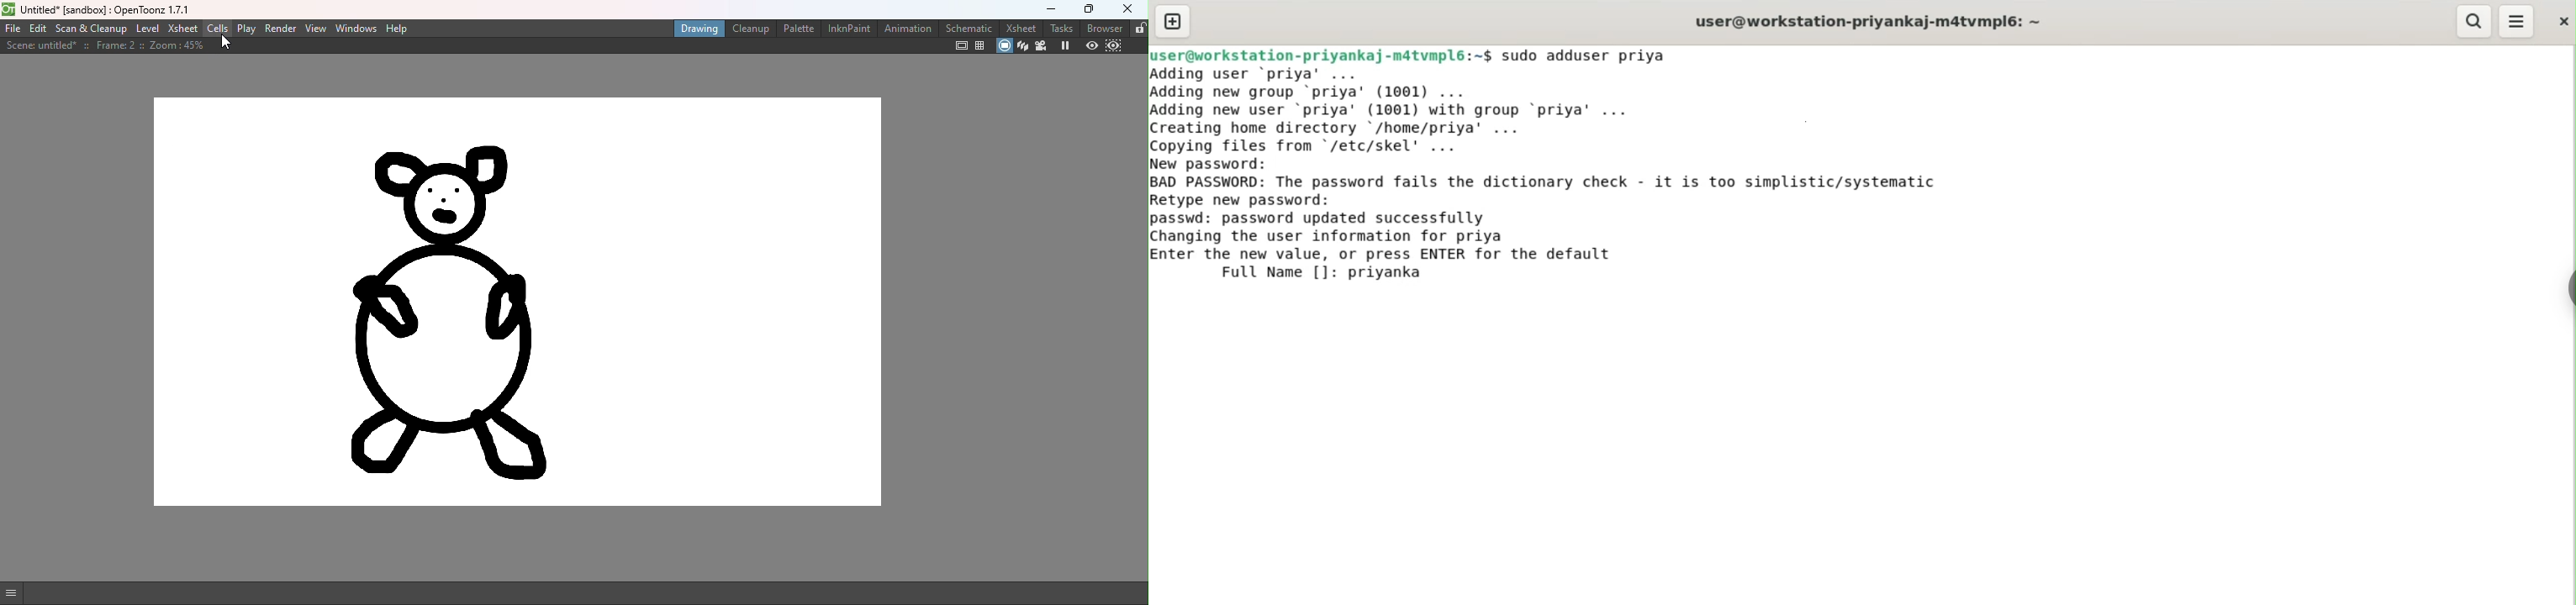  I want to click on Animation, so click(908, 29).